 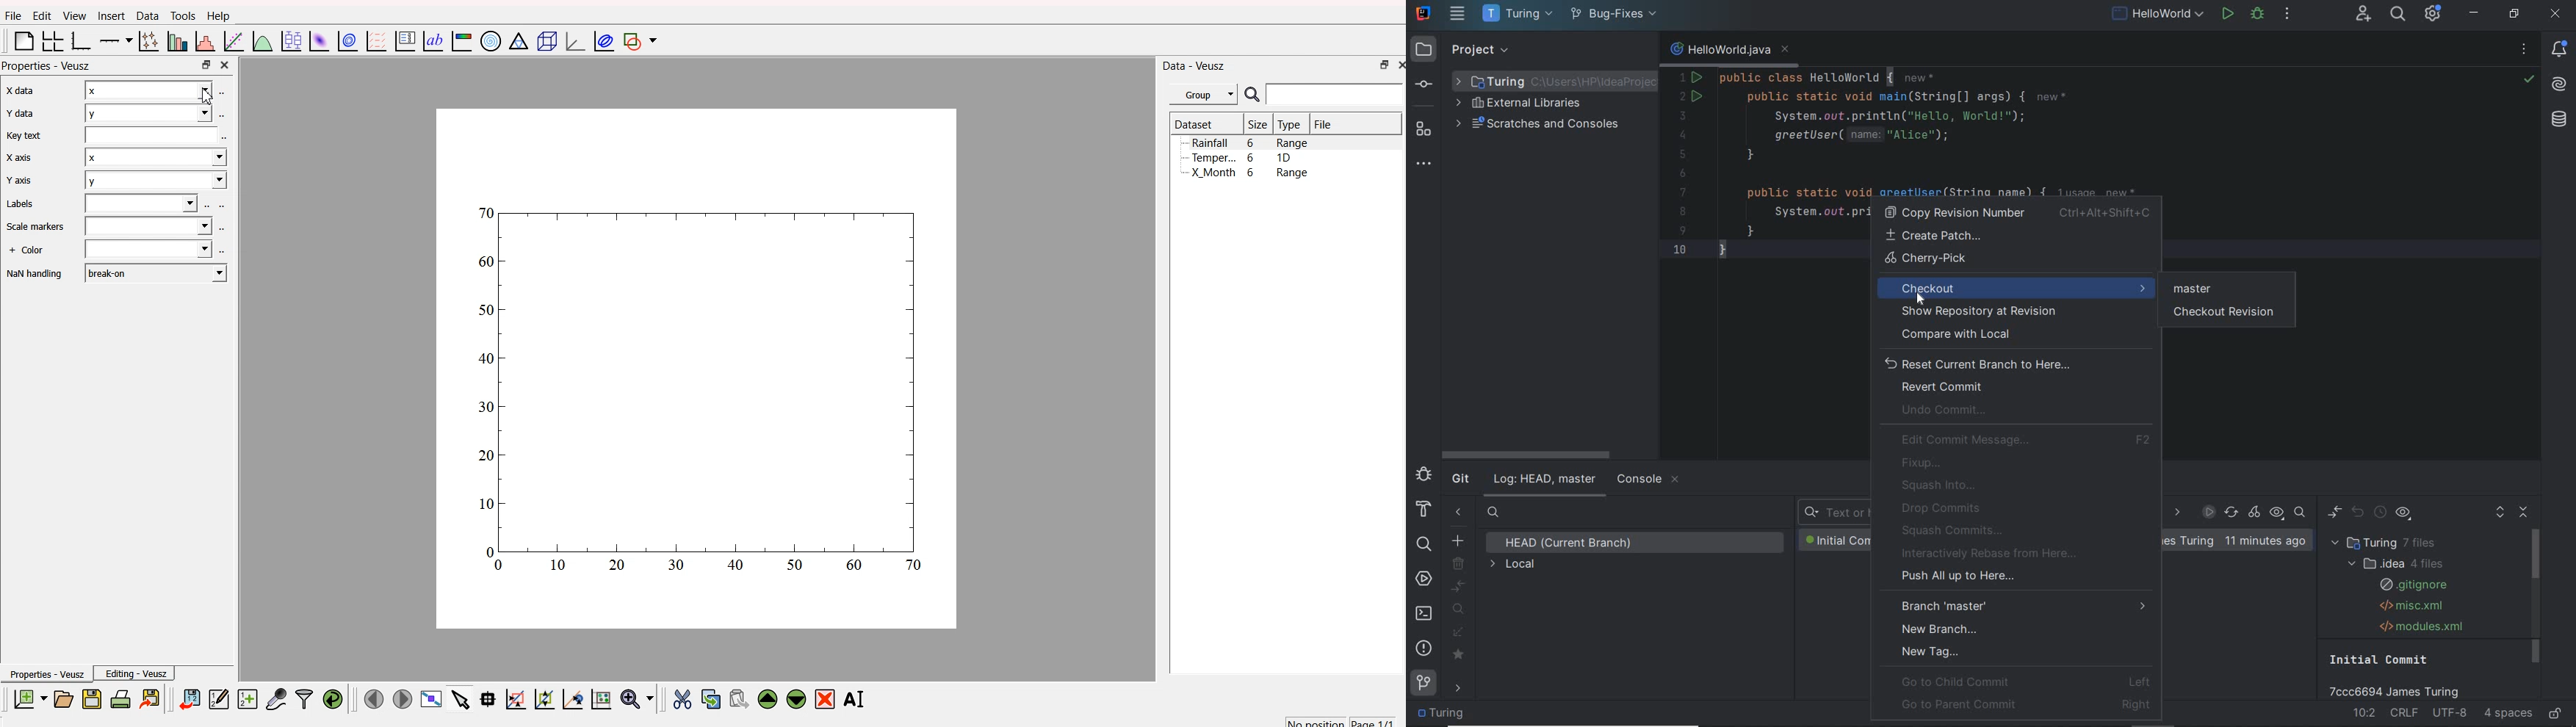 I want to click on draw points, so click(x=541, y=699).